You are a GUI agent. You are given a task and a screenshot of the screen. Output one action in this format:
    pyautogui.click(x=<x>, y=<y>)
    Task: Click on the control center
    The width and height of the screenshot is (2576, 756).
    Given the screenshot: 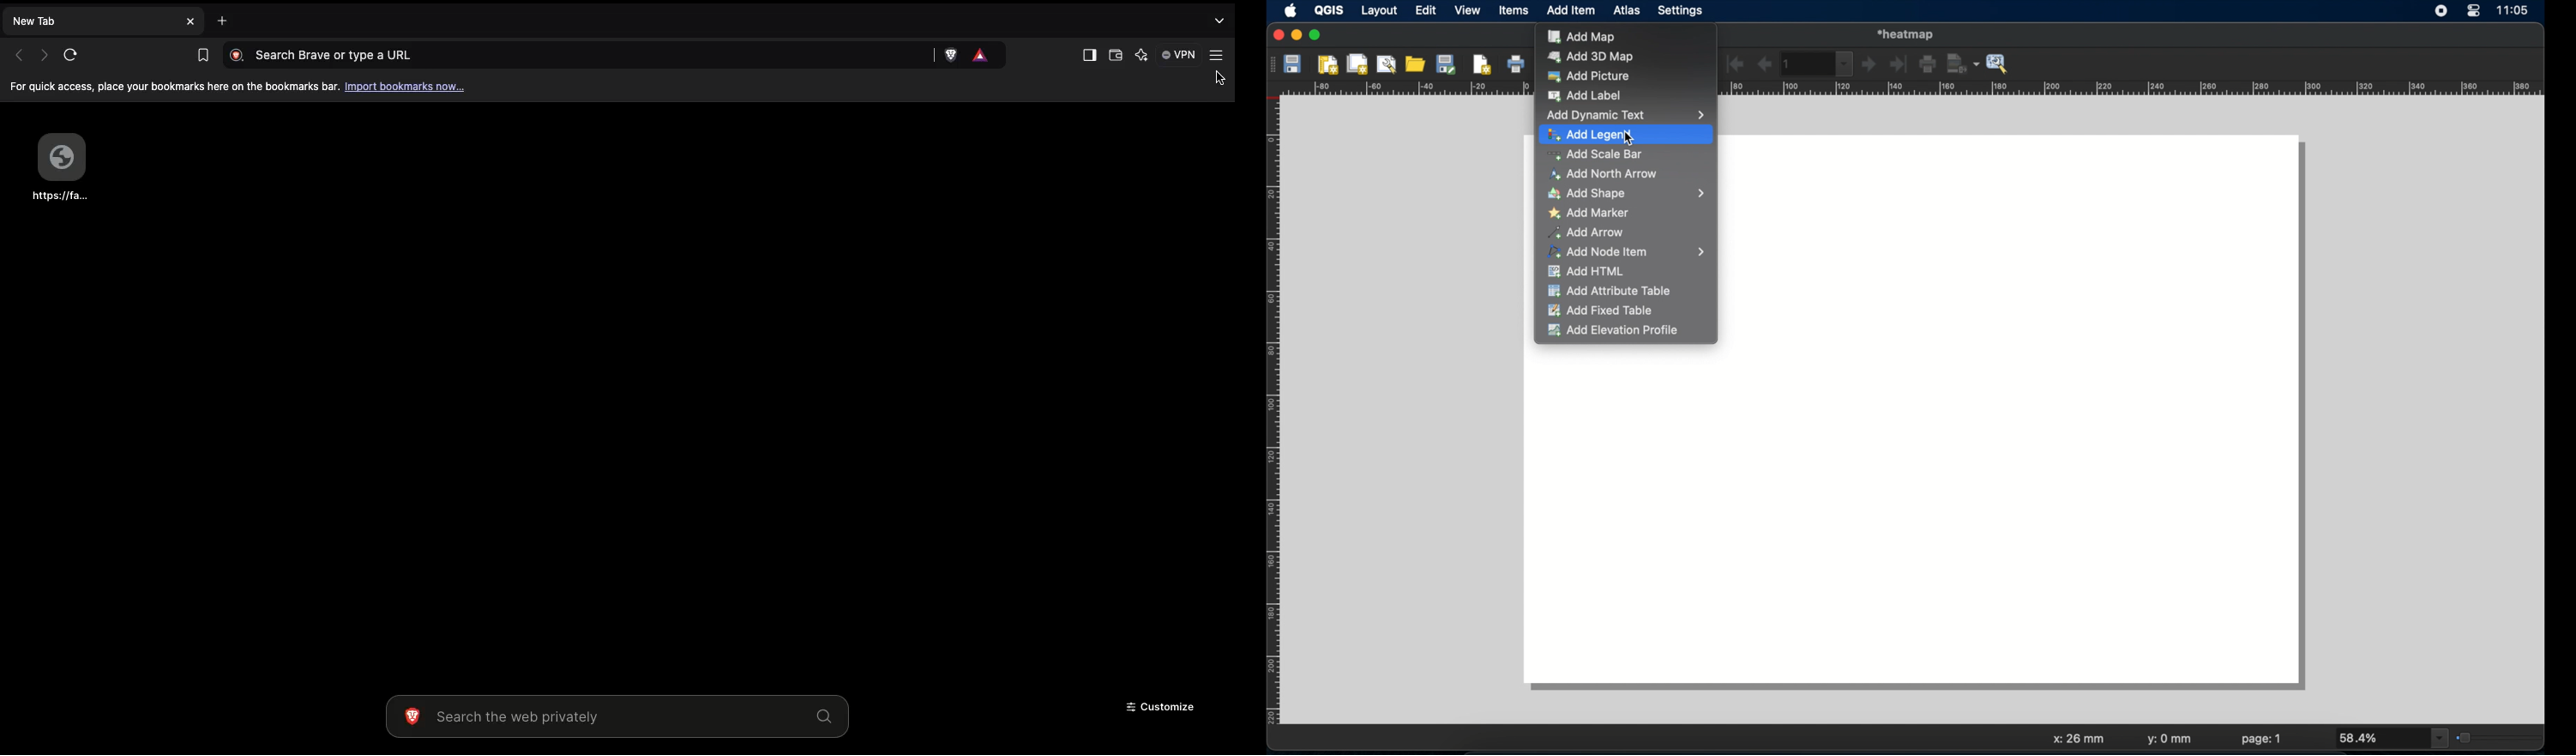 What is the action you would take?
    pyautogui.click(x=2474, y=12)
    